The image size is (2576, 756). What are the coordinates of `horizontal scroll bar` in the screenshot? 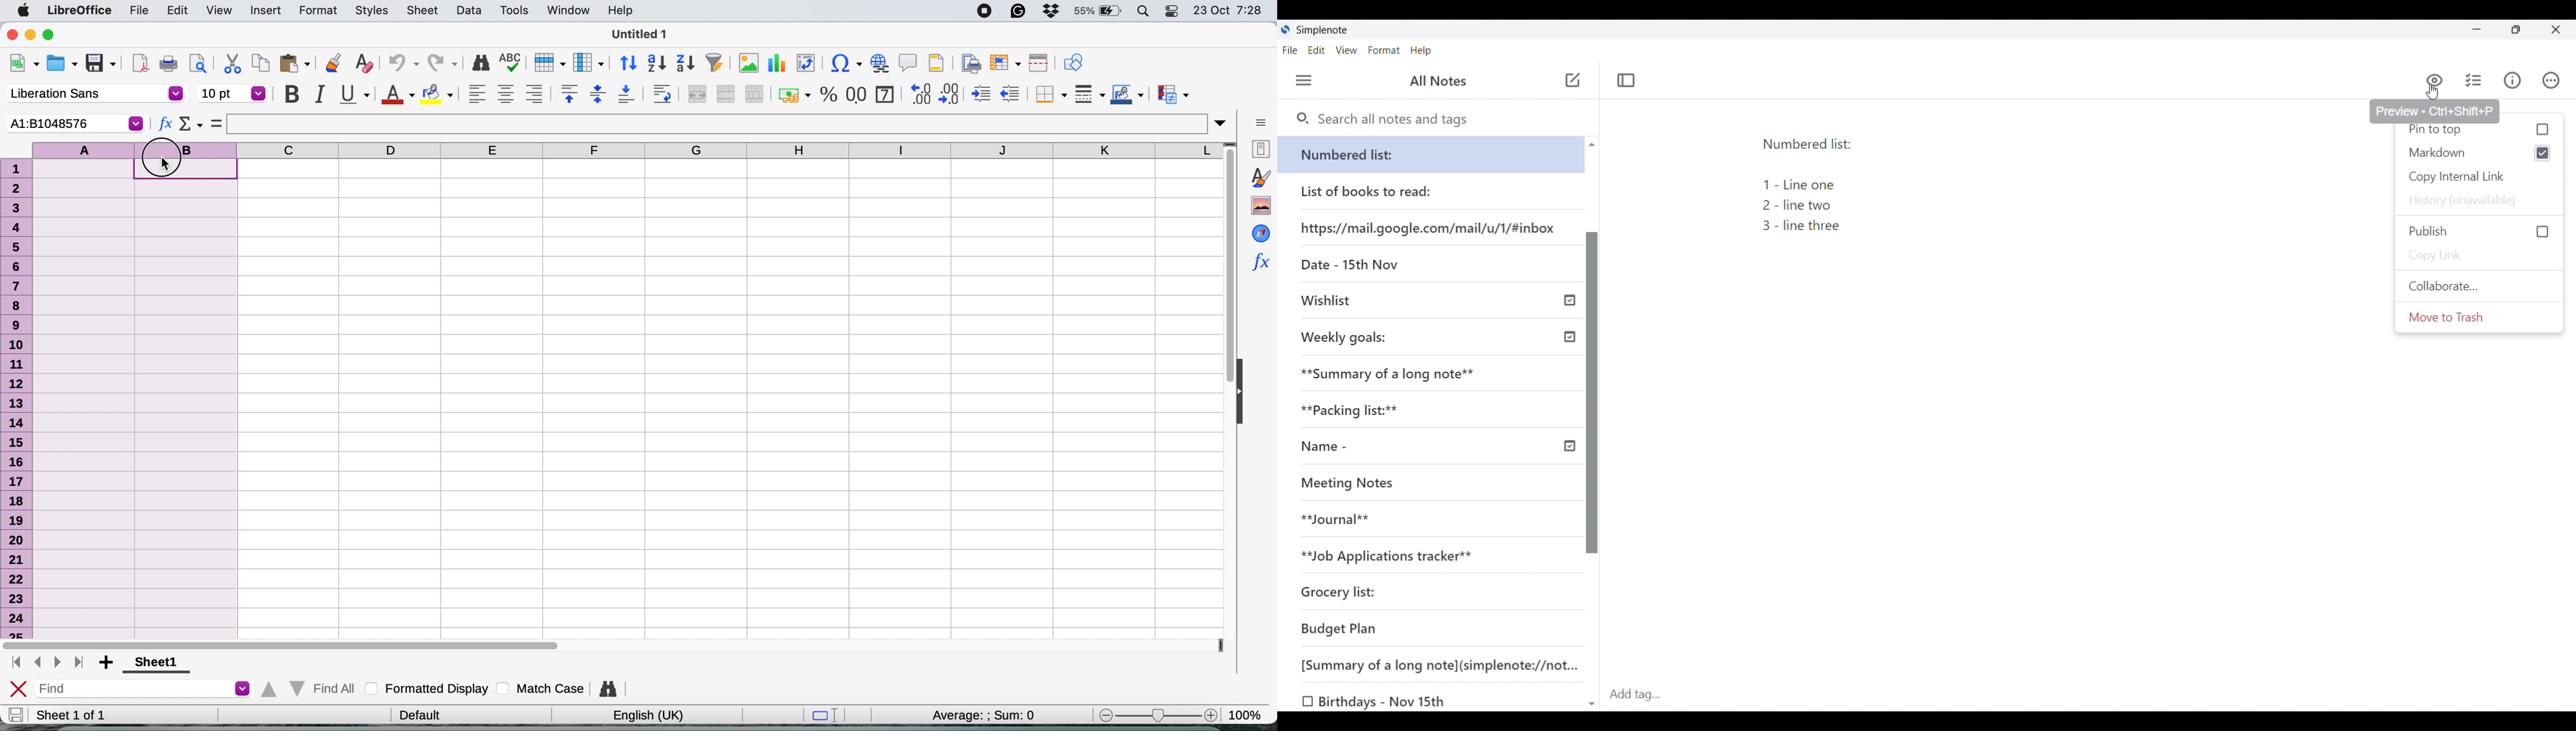 It's located at (286, 643).